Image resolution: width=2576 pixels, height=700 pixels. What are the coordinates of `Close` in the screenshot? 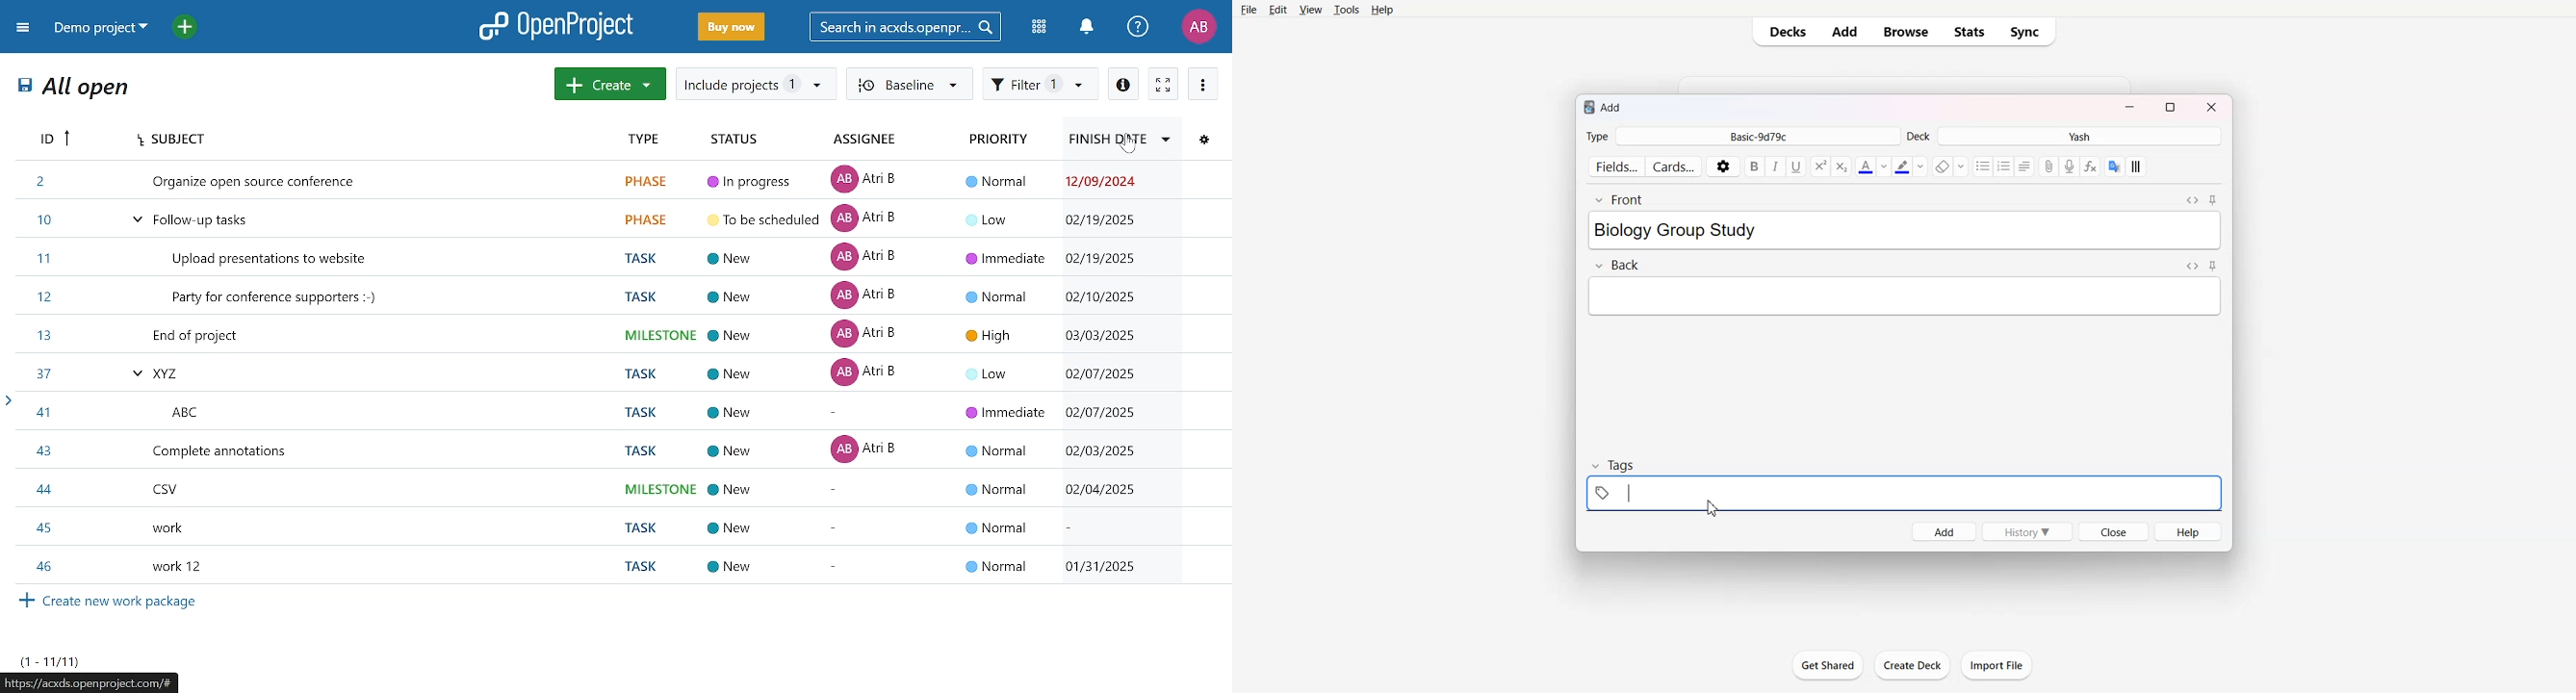 It's located at (2210, 106).